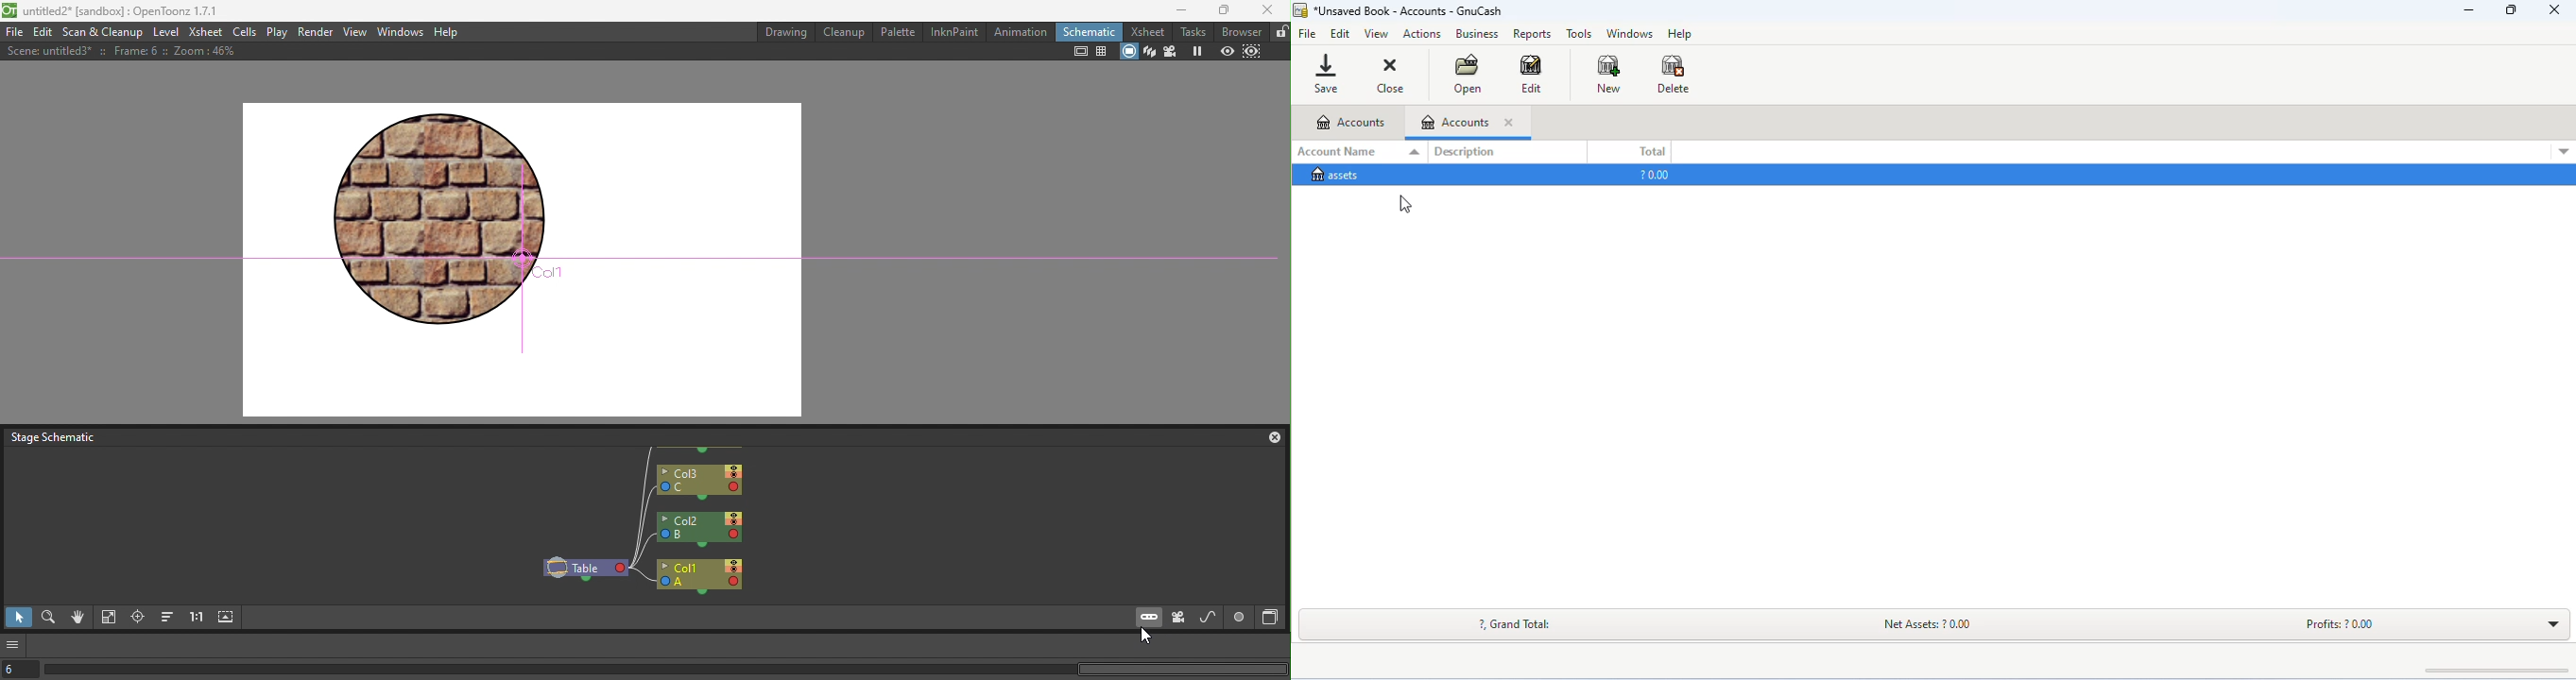 The height and width of the screenshot is (700, 2576). I want to click on total, so click(1651, 152).